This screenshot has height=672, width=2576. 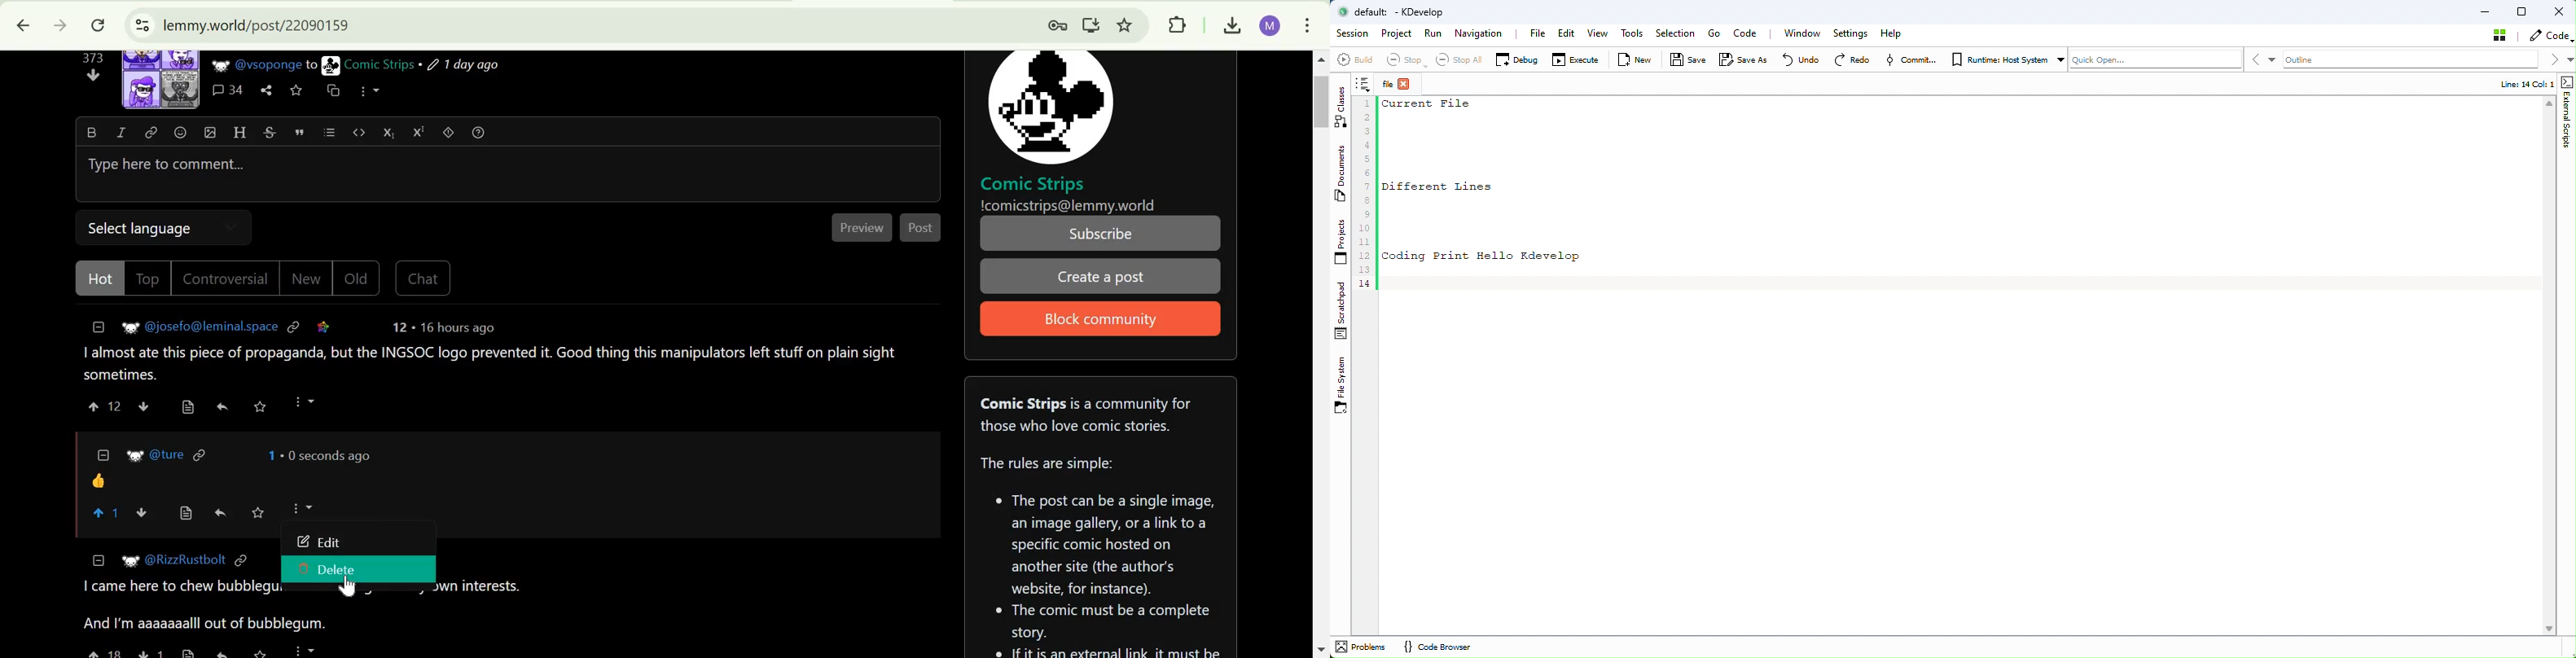 What do you see at coordinates (213, 326) in the screenshot?
I see `user ID` at bounding box center [213, 326].